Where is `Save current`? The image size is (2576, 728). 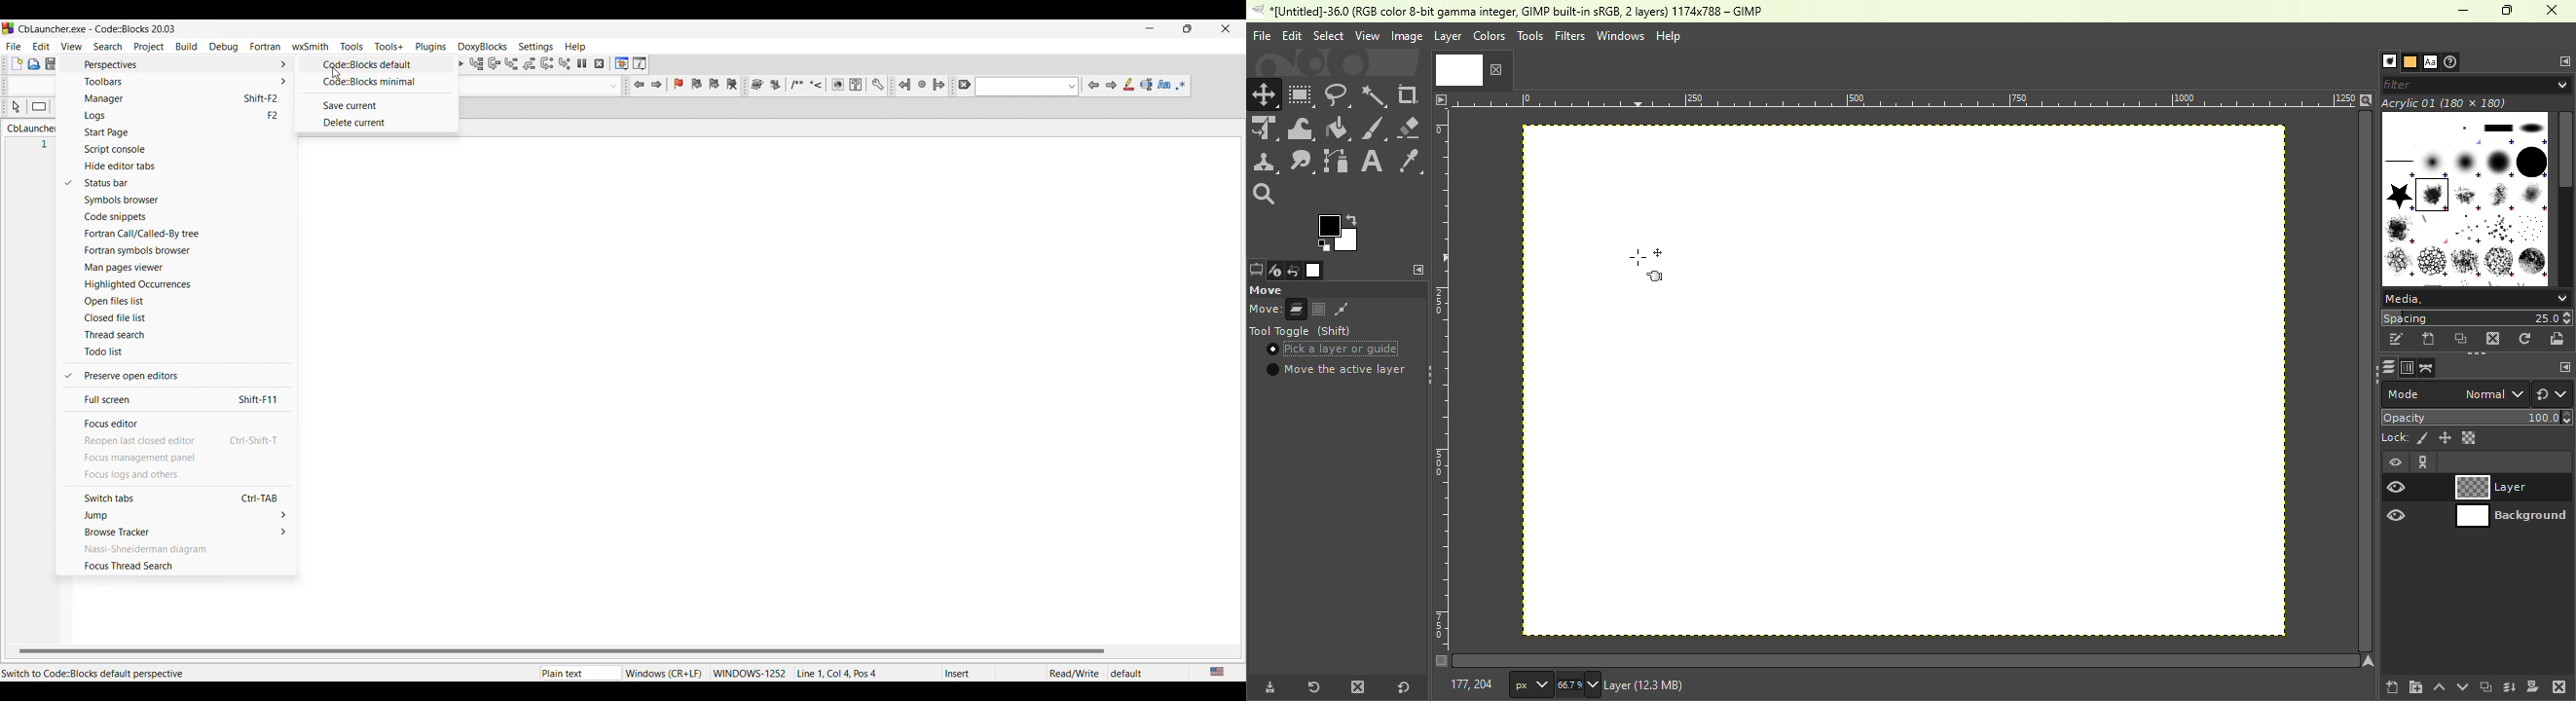
Save current is located at coordinates (380, 106).